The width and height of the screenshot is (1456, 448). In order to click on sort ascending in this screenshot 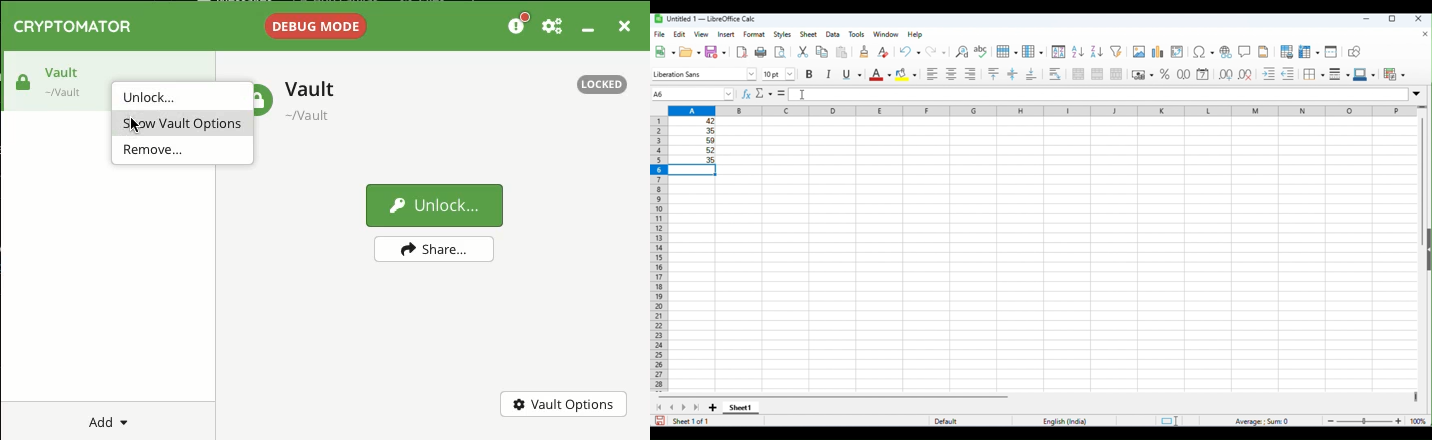, I will do `click(1078, 52)`.